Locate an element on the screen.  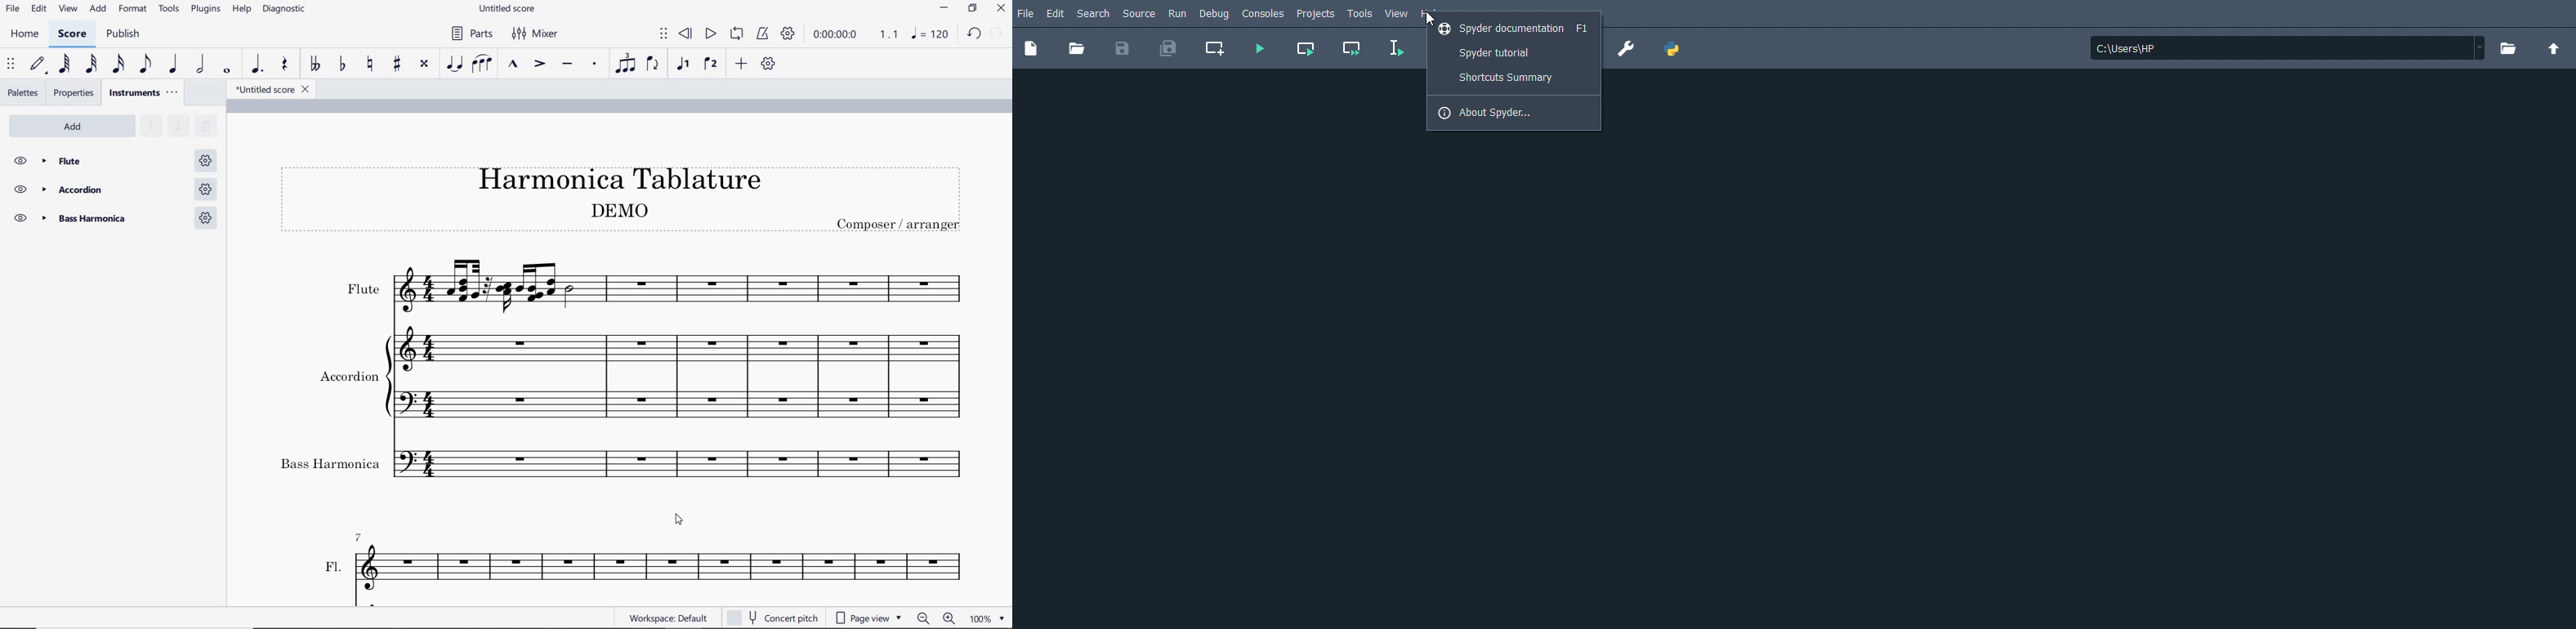
Edit is located at coordinates (1058, 13).